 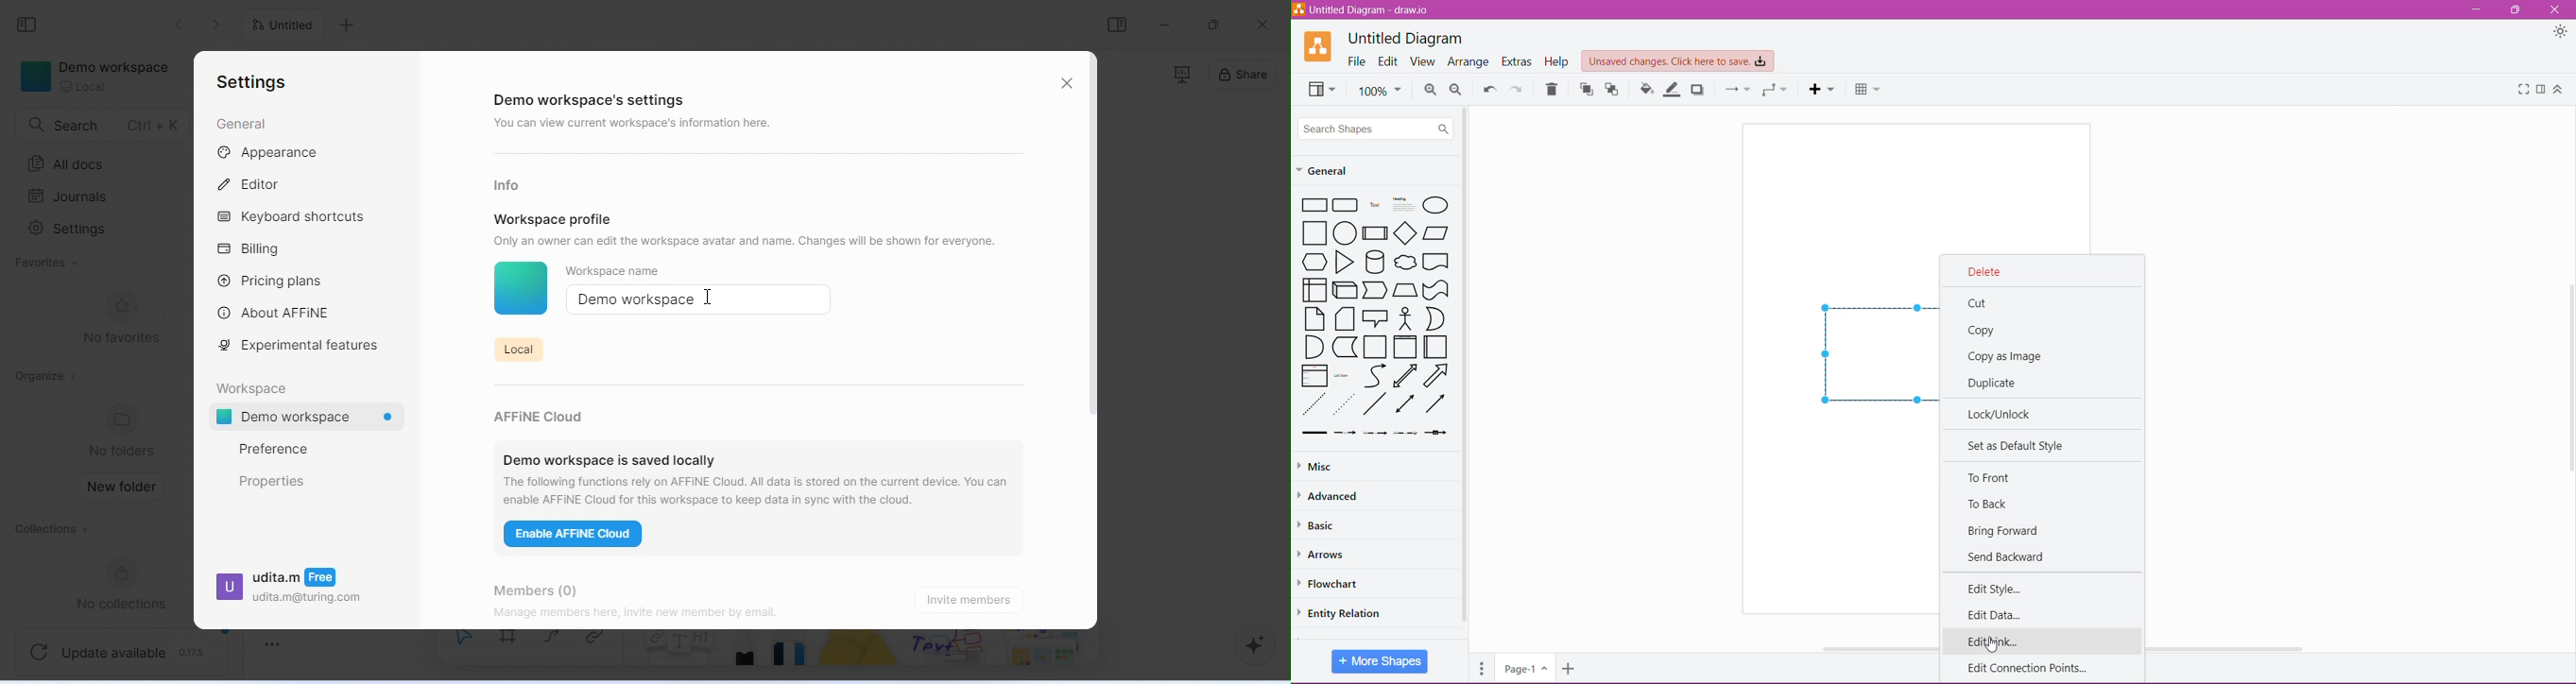 I want to click on collapse side bar, so click(x=32, y=26).